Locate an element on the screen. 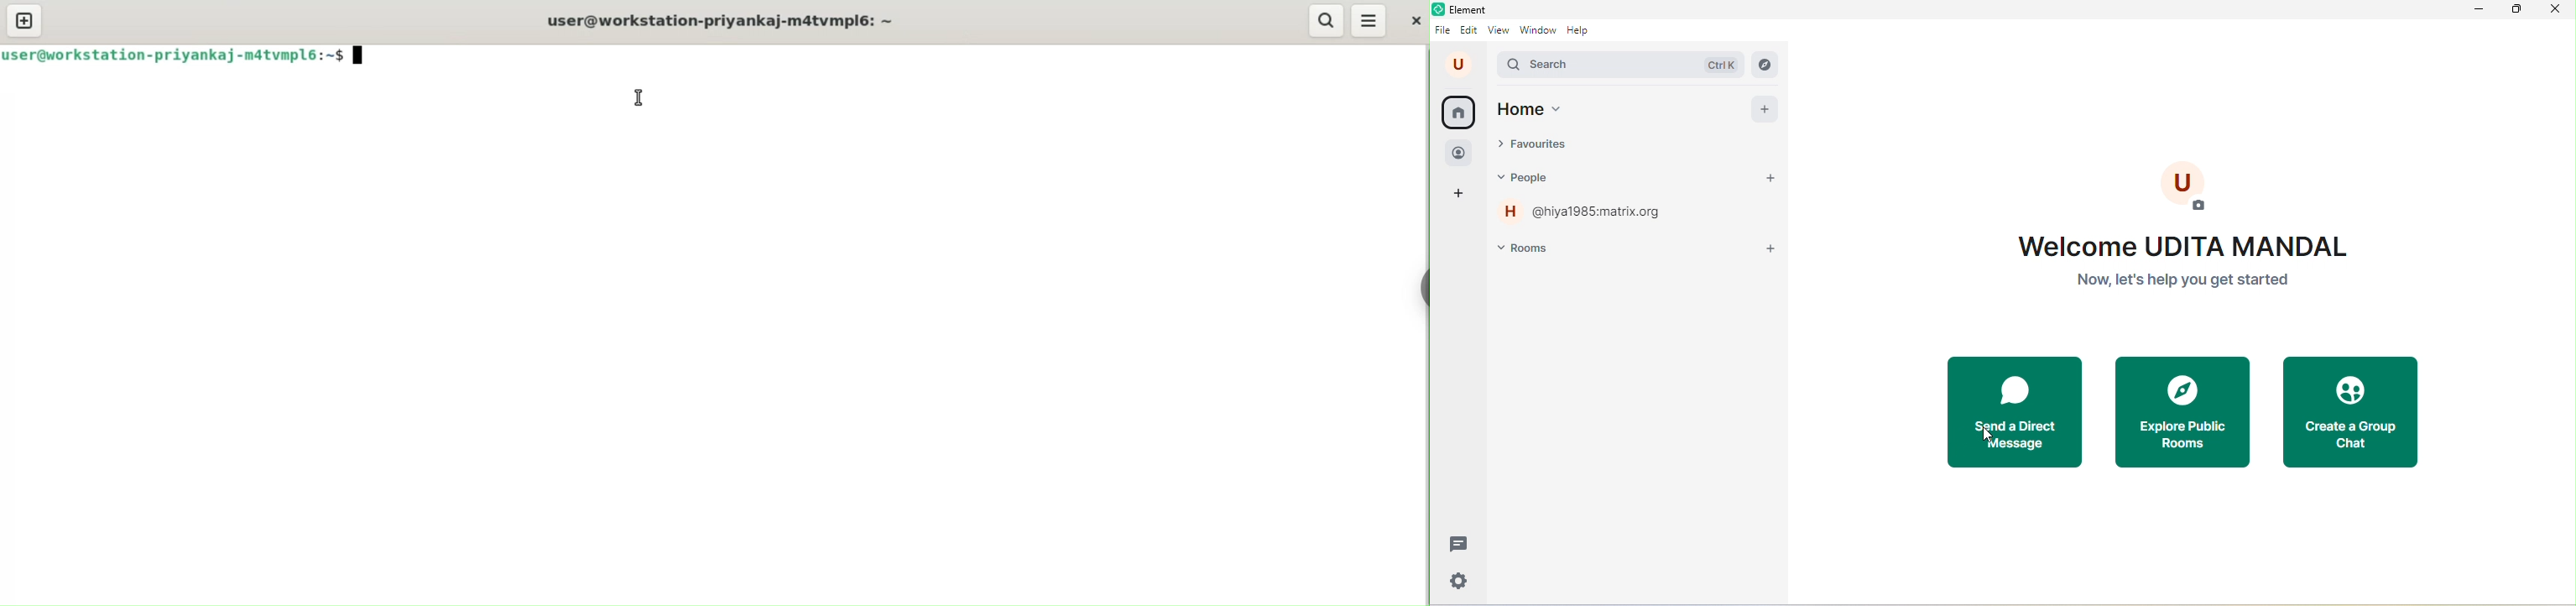 The height and width of the screenshot is (616, 2576). explore public rooms is located at coordinates (2186, 412).